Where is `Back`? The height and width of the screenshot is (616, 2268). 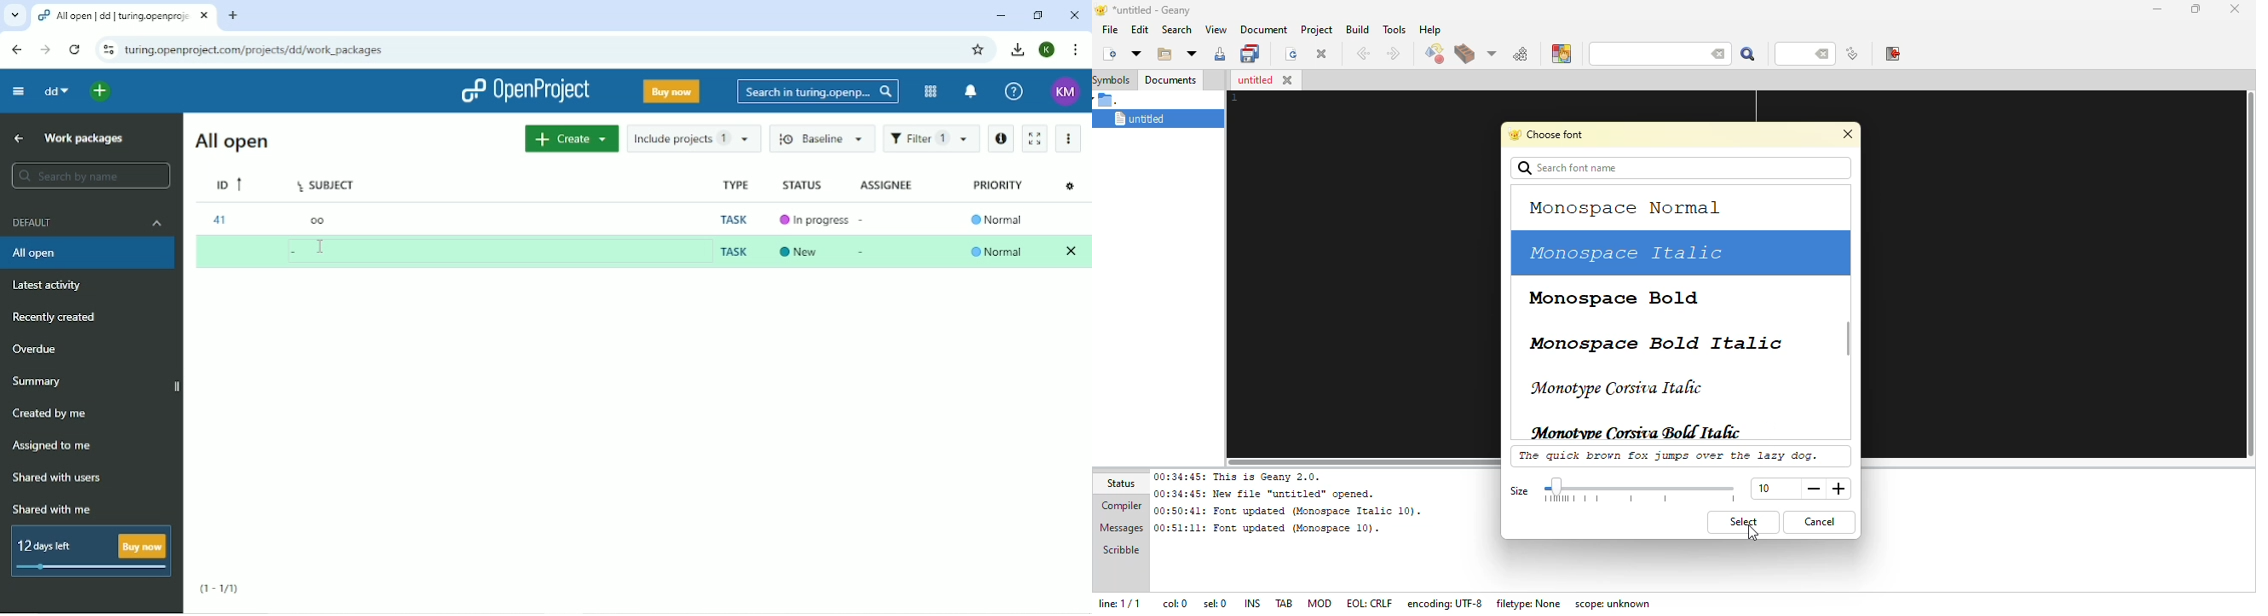 Back is located at coordinates (17, 50).